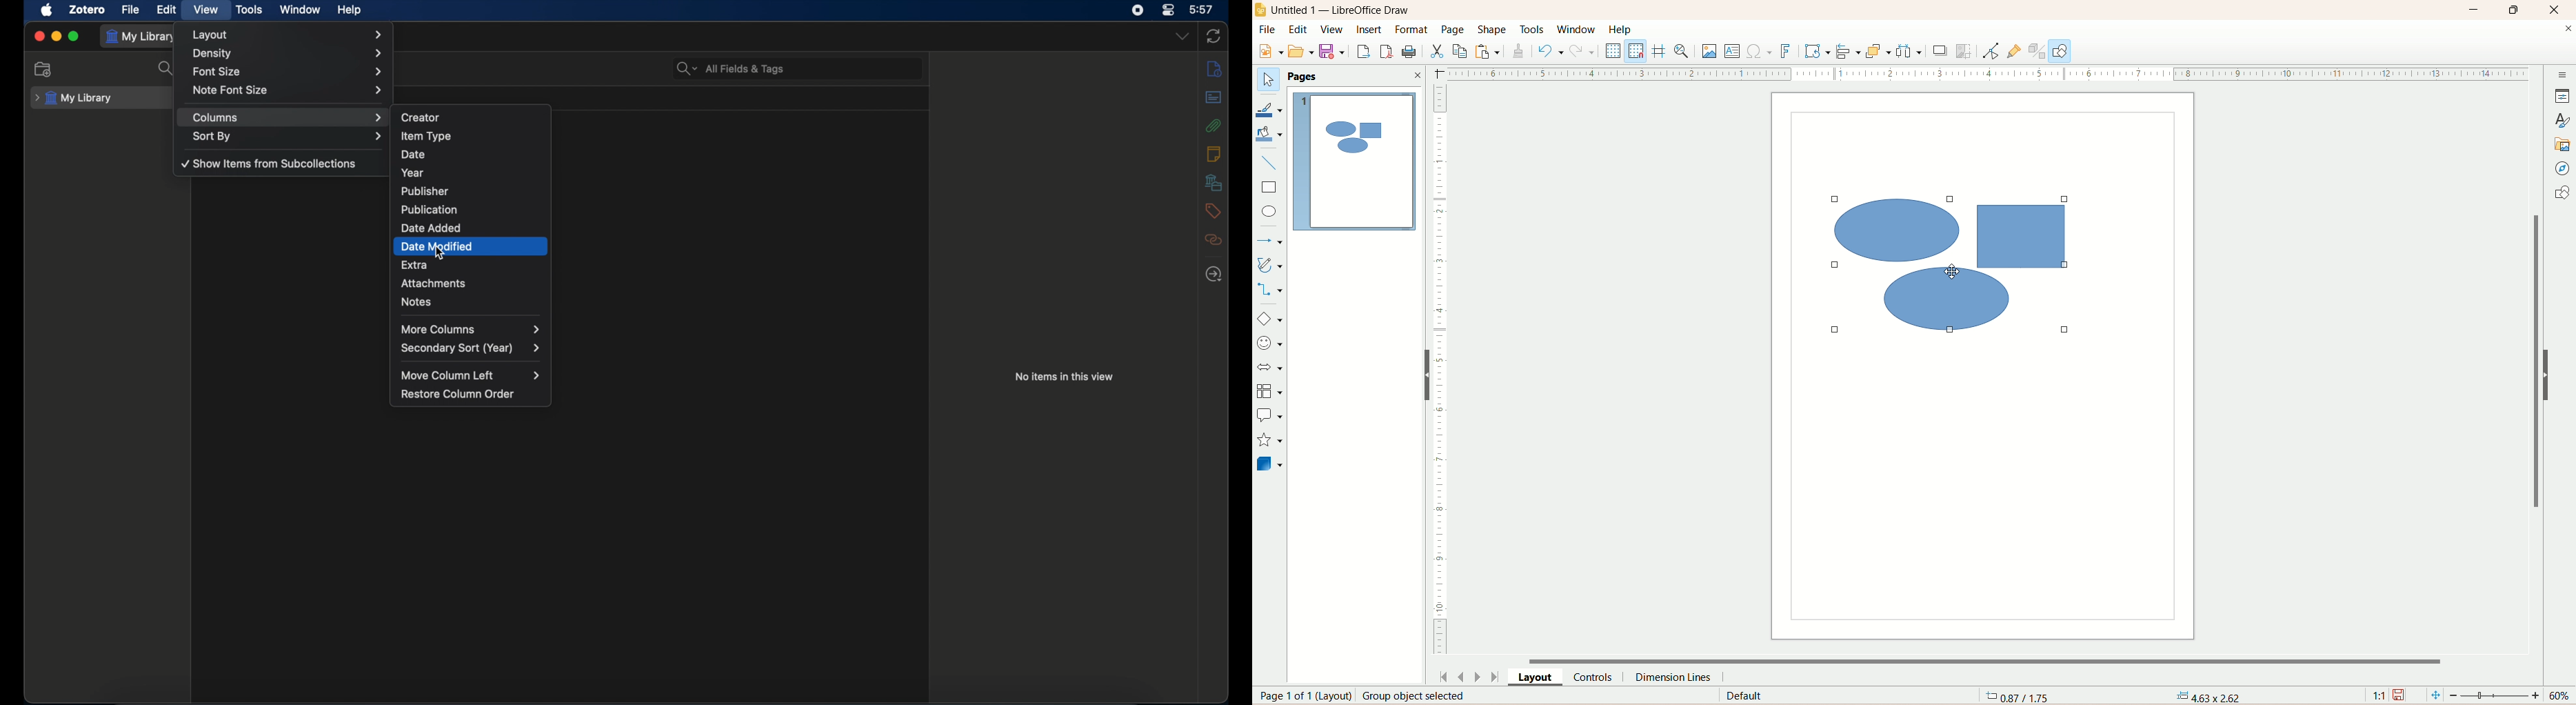 This screenshot has height=728, width=2576. What do you see at coordinates (1214, 125) in the screenshot?
I see `attachments` at bounding box center [1214, 125].